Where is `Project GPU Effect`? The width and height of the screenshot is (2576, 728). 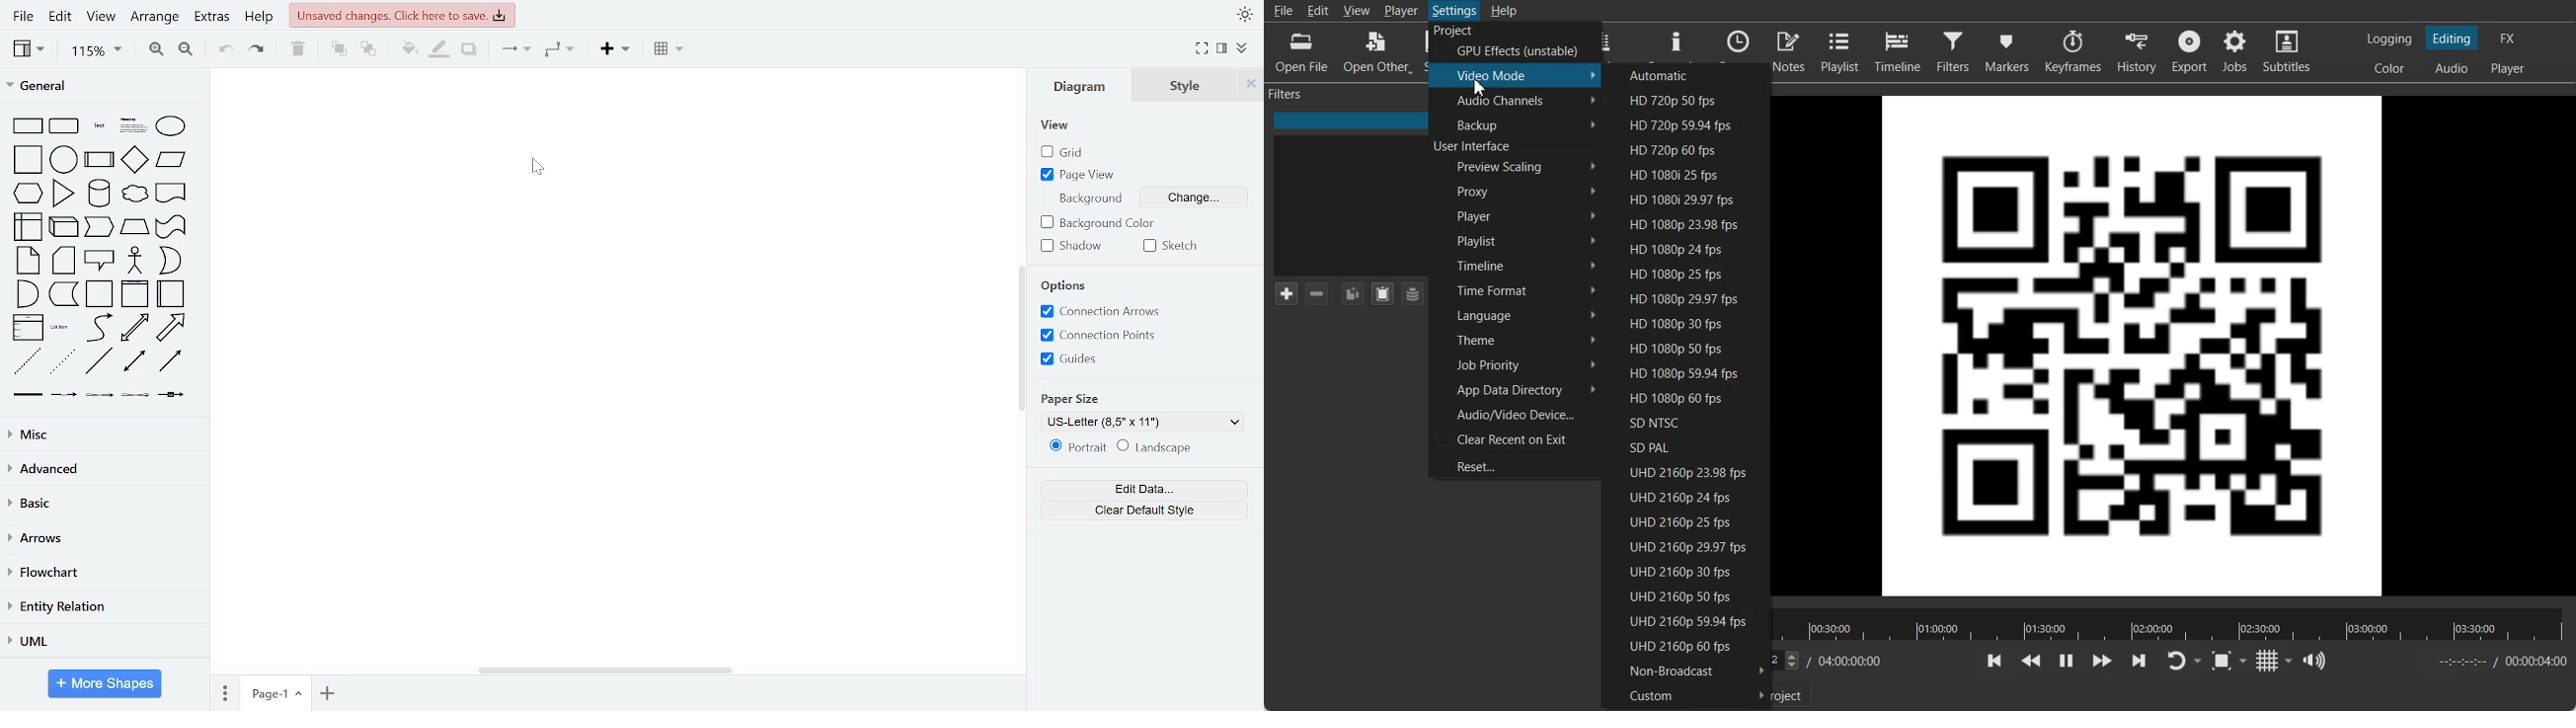
Project GPU Effect is located at coordinates (1513, 41).